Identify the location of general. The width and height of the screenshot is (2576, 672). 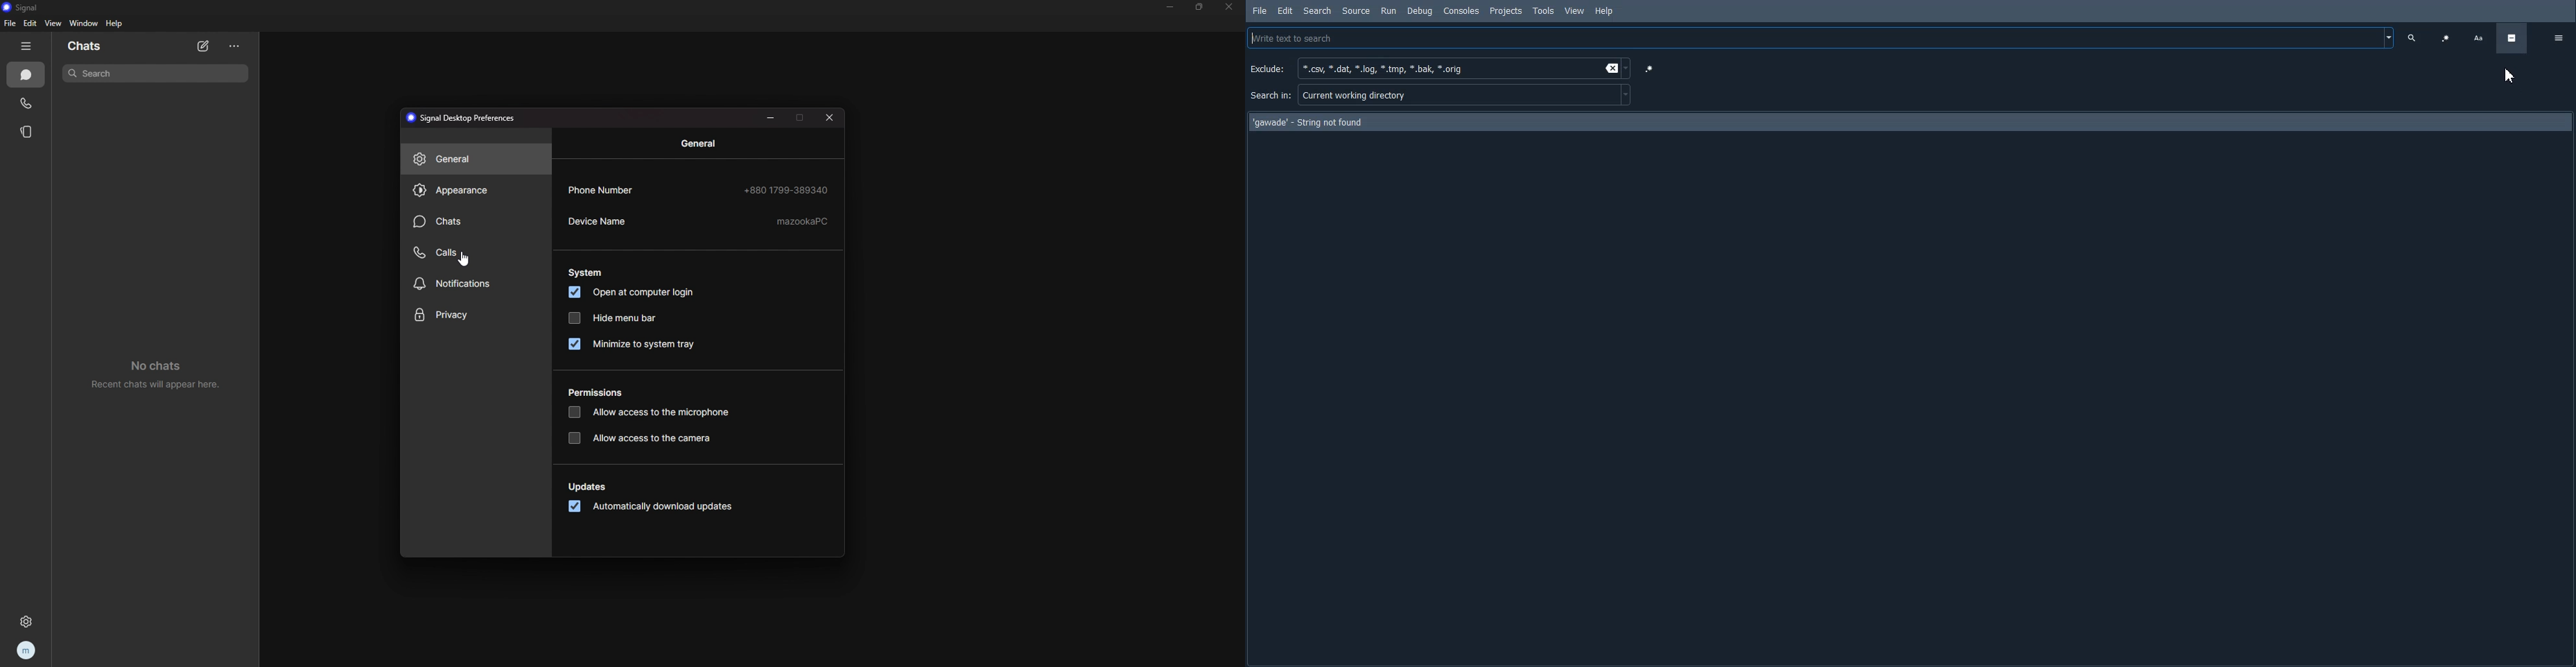
(473, 159).